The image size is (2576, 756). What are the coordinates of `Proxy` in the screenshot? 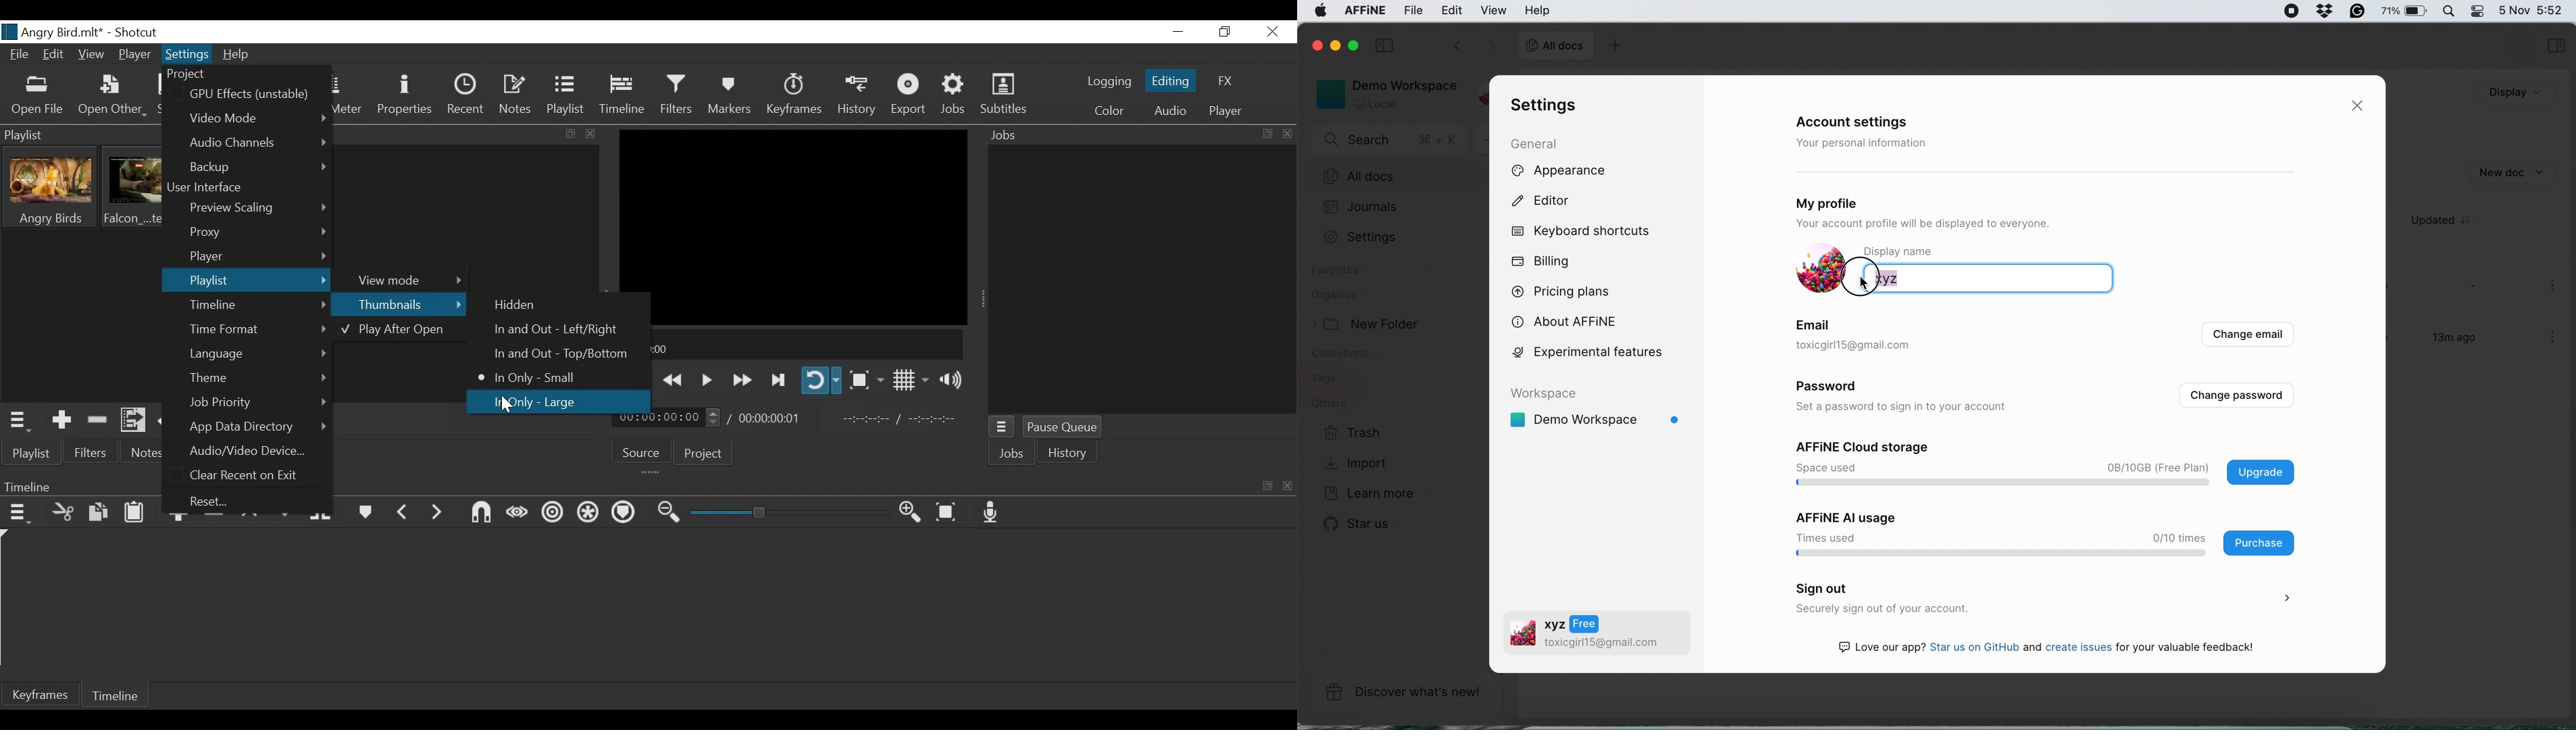 It's located at (257, 233).